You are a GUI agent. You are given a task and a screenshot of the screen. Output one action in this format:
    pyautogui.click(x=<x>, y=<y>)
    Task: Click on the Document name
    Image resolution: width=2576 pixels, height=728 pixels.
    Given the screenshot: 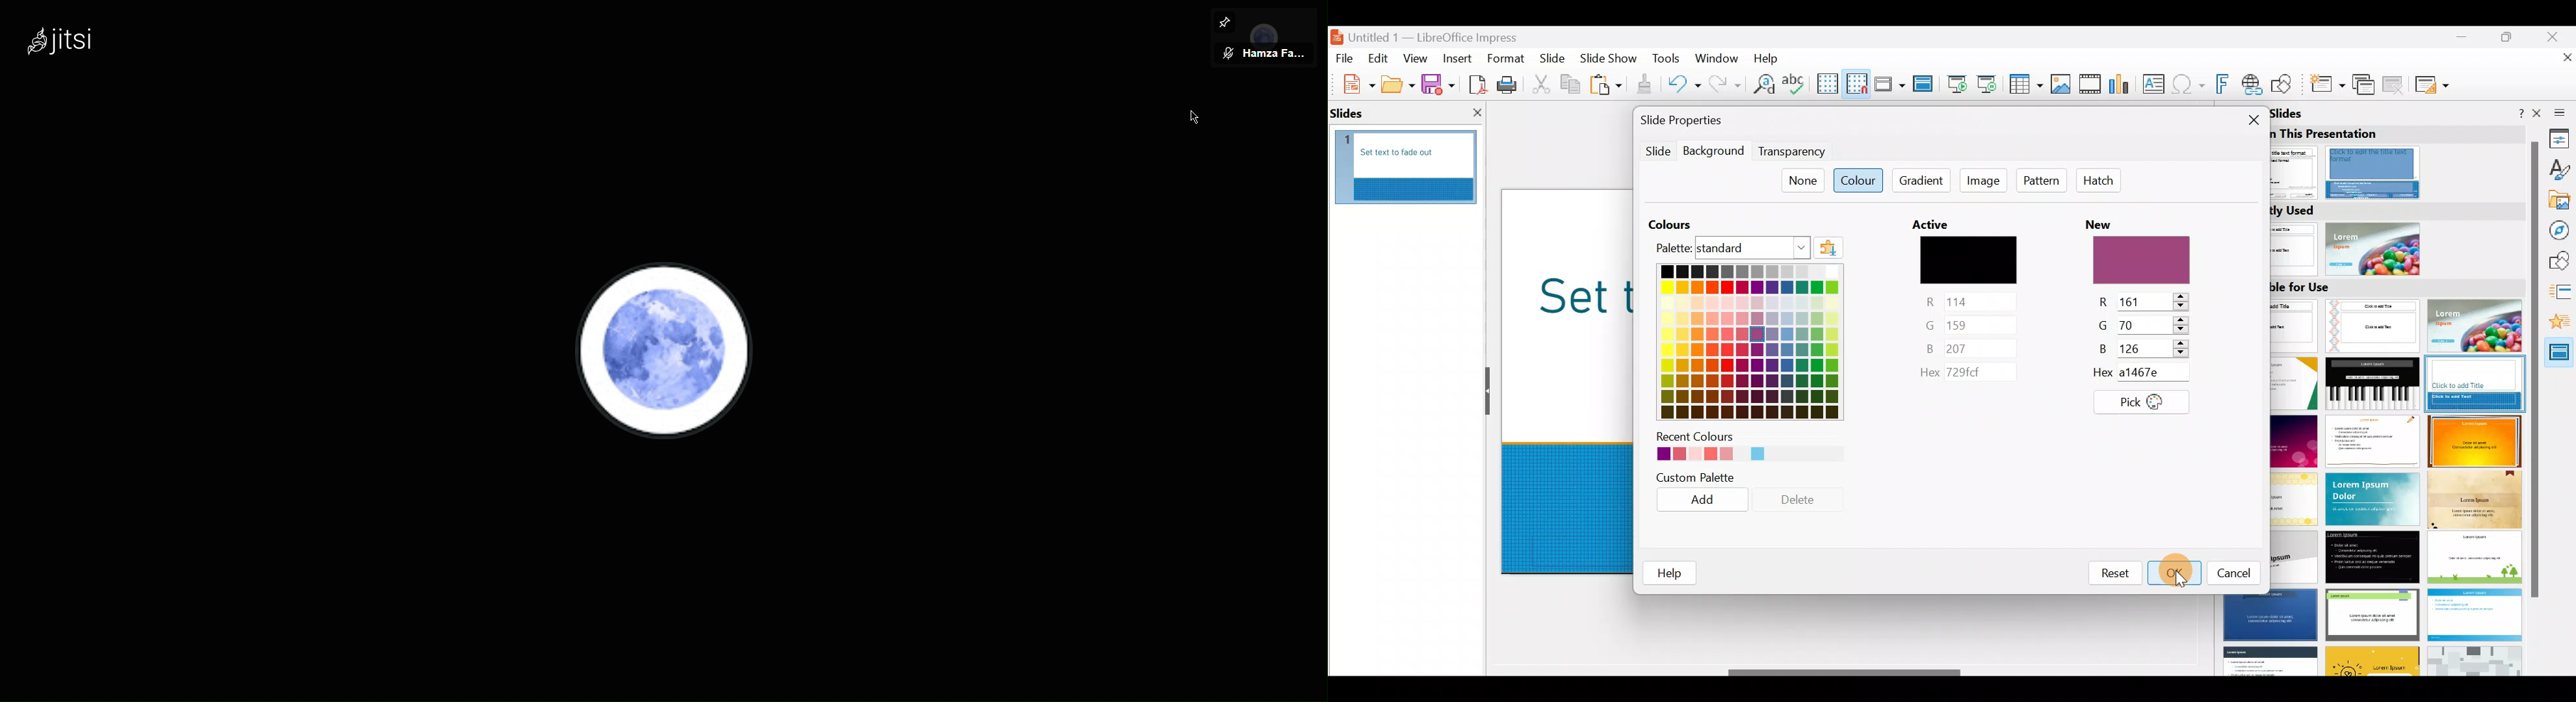 What is the action you would take?
    pyautogui.click(x=1434, y=34)
    